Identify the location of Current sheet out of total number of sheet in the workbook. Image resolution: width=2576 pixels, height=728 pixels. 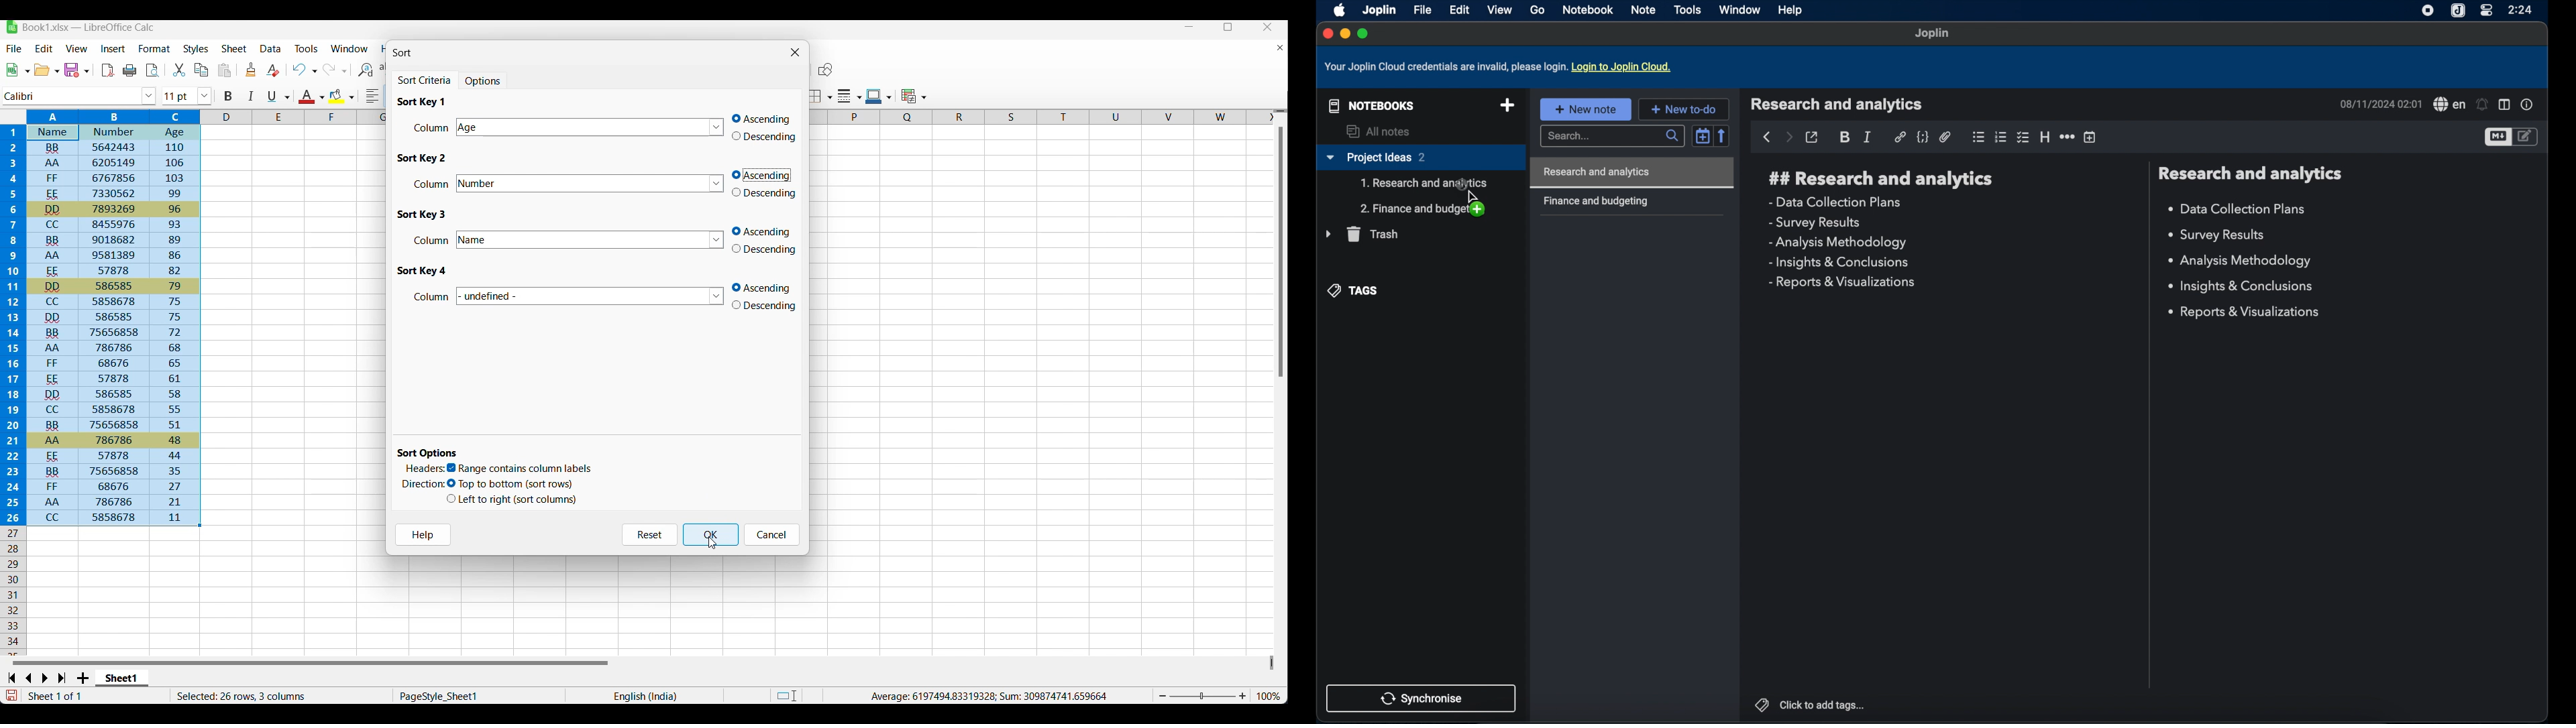
(82, 696).